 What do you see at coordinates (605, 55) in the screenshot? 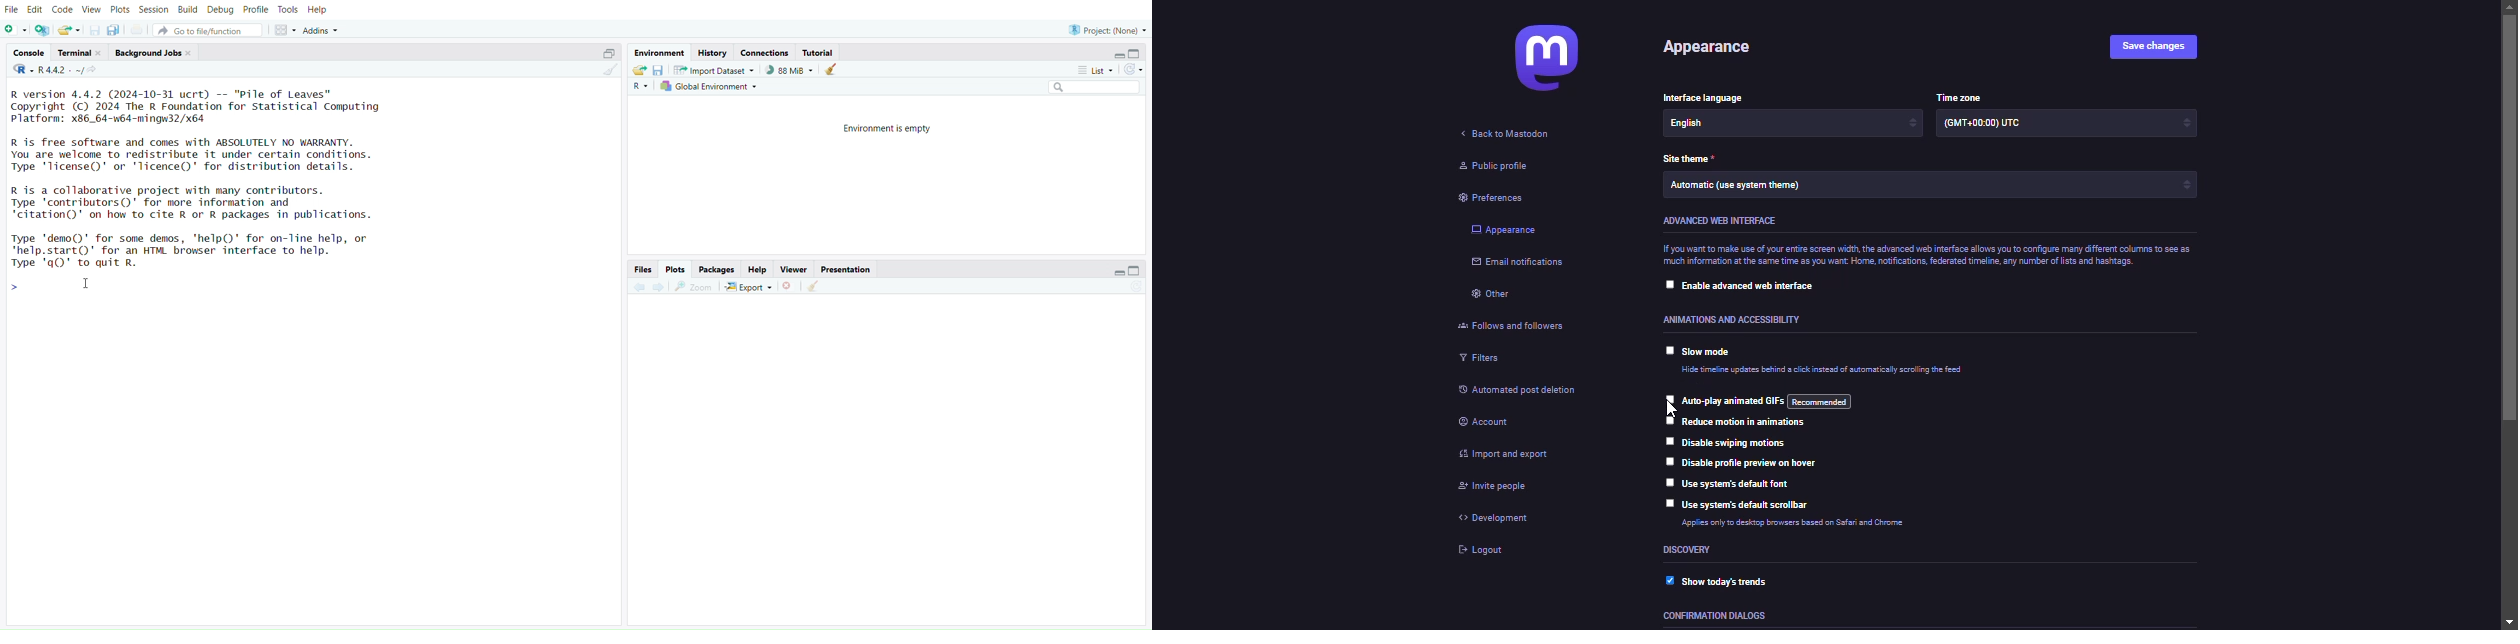
I see `expand` at bounding box center [605, 55].